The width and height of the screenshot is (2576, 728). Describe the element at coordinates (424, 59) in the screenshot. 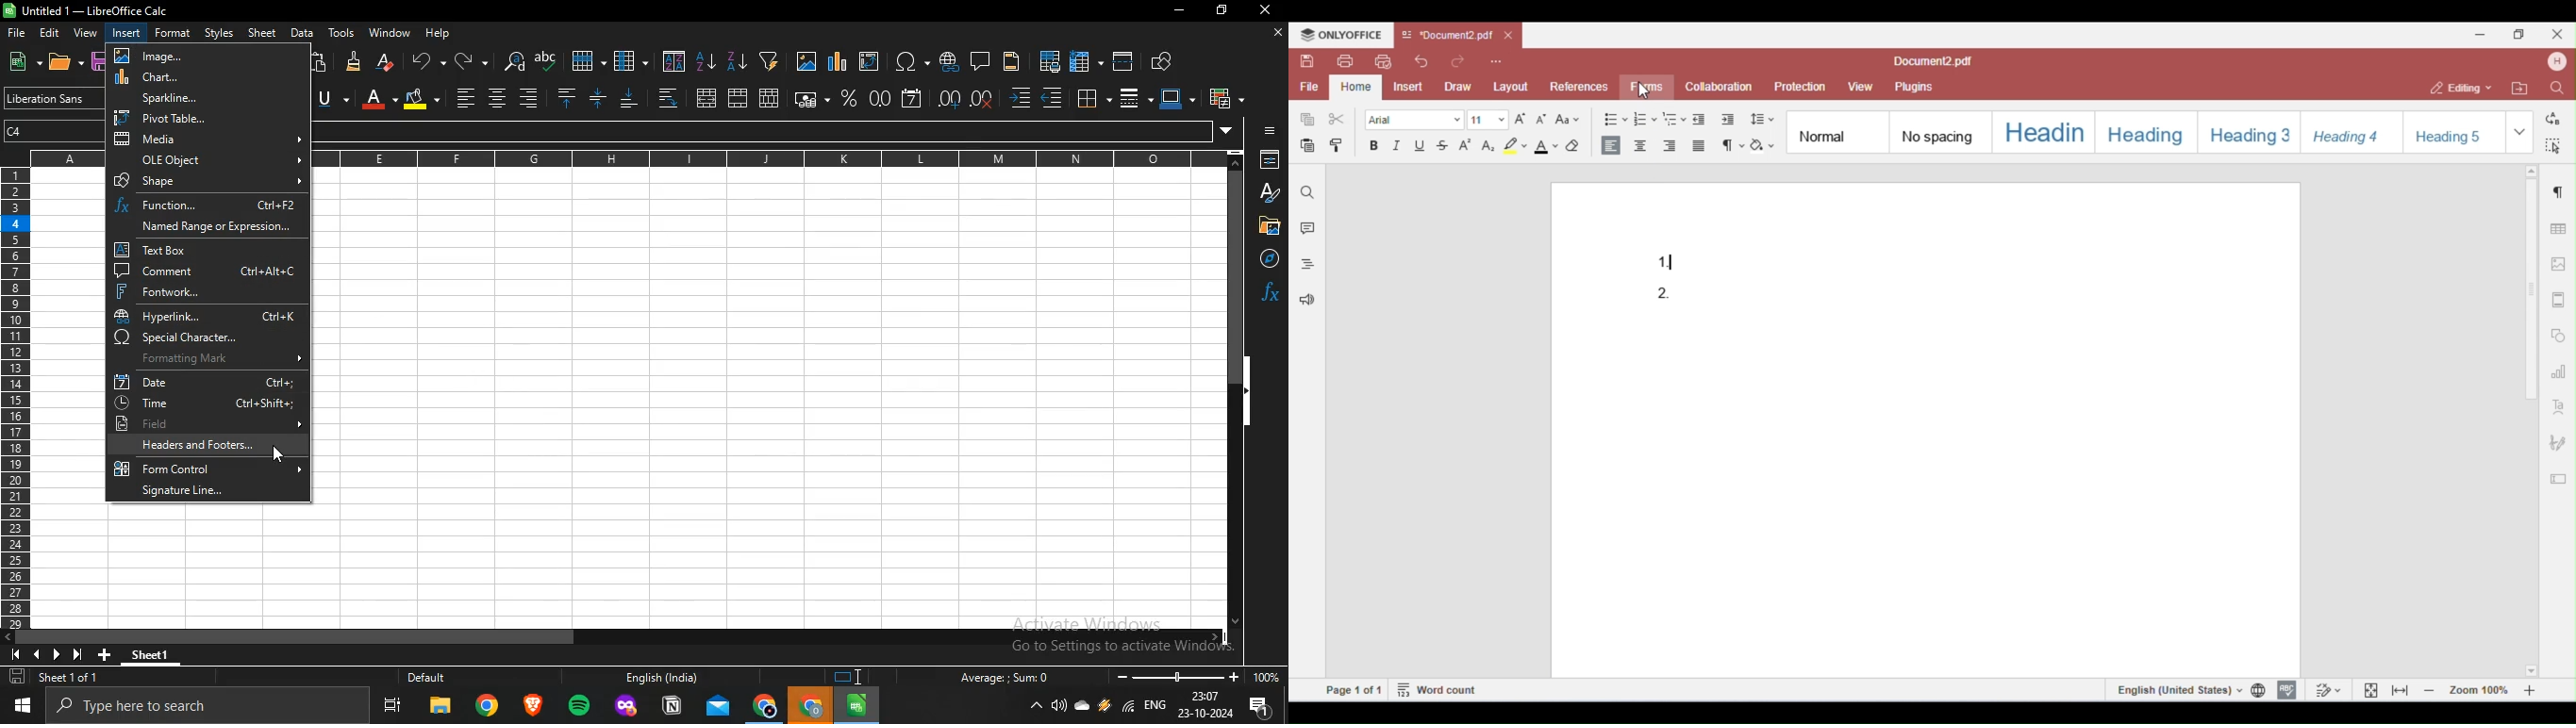

I see `undo` at that location.